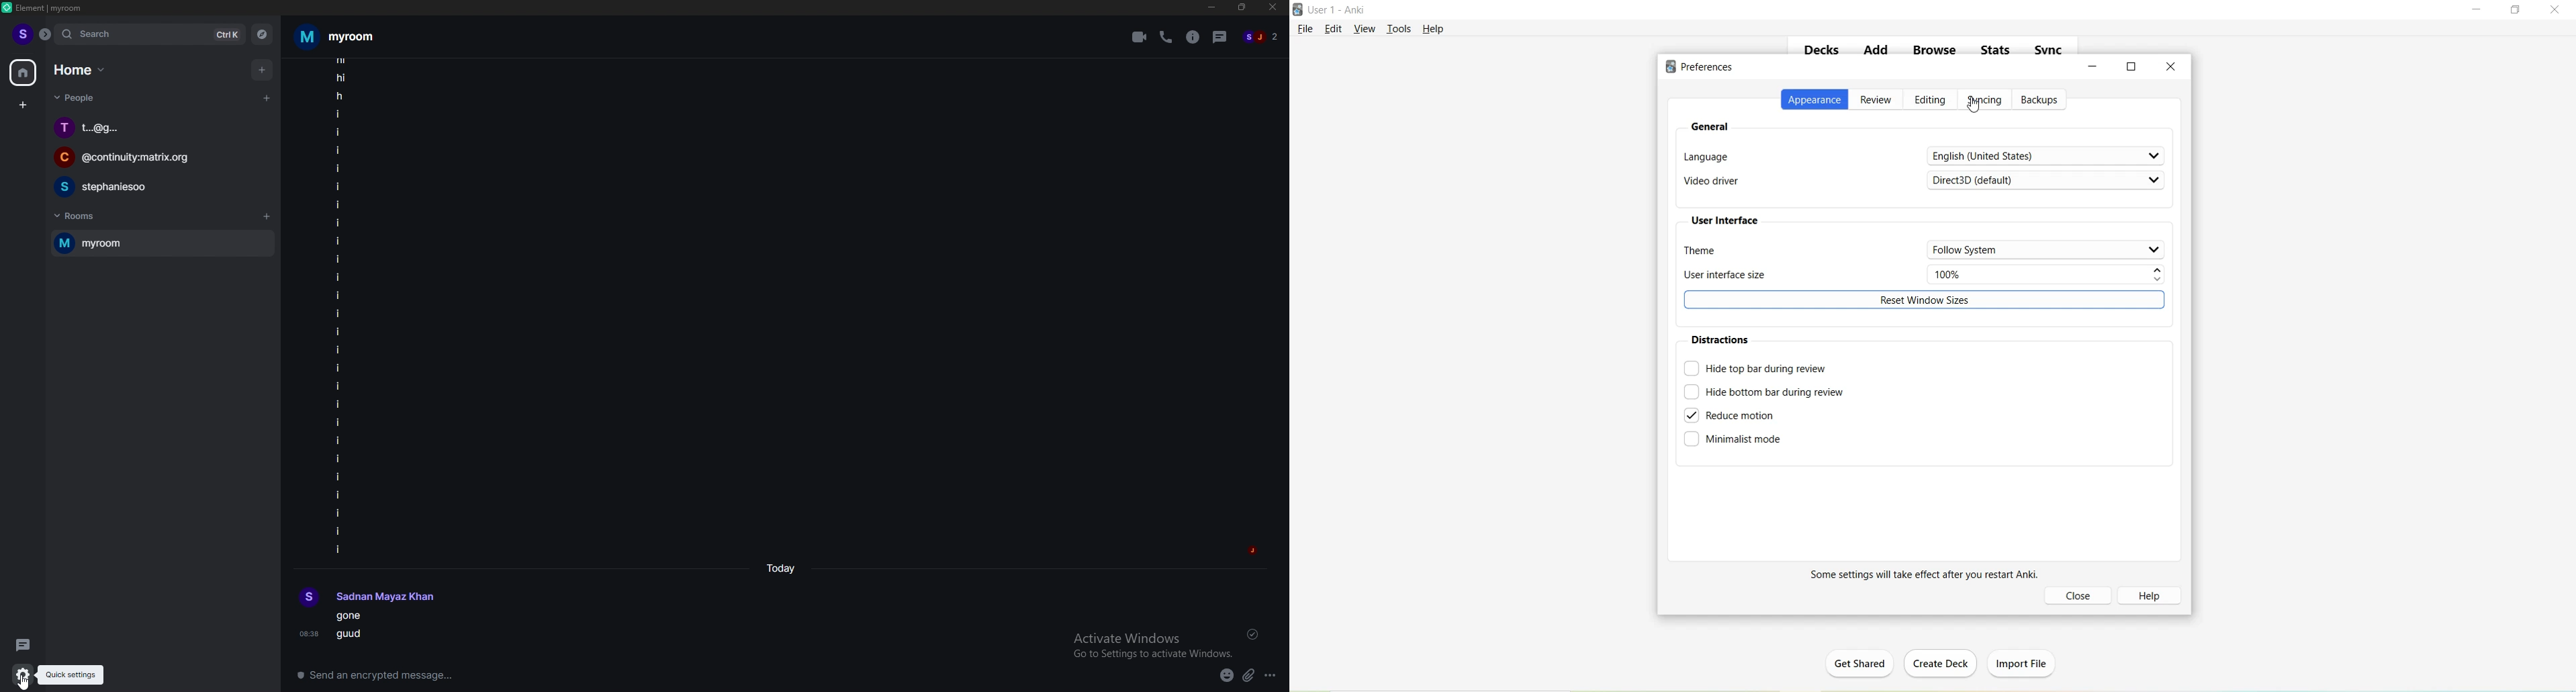 Image resolution: width=2576 pixels, height=700 pixels. Describe the element at coordinates (1339, 11) in the screenshot. I see `User 1 - Anki` at that location.